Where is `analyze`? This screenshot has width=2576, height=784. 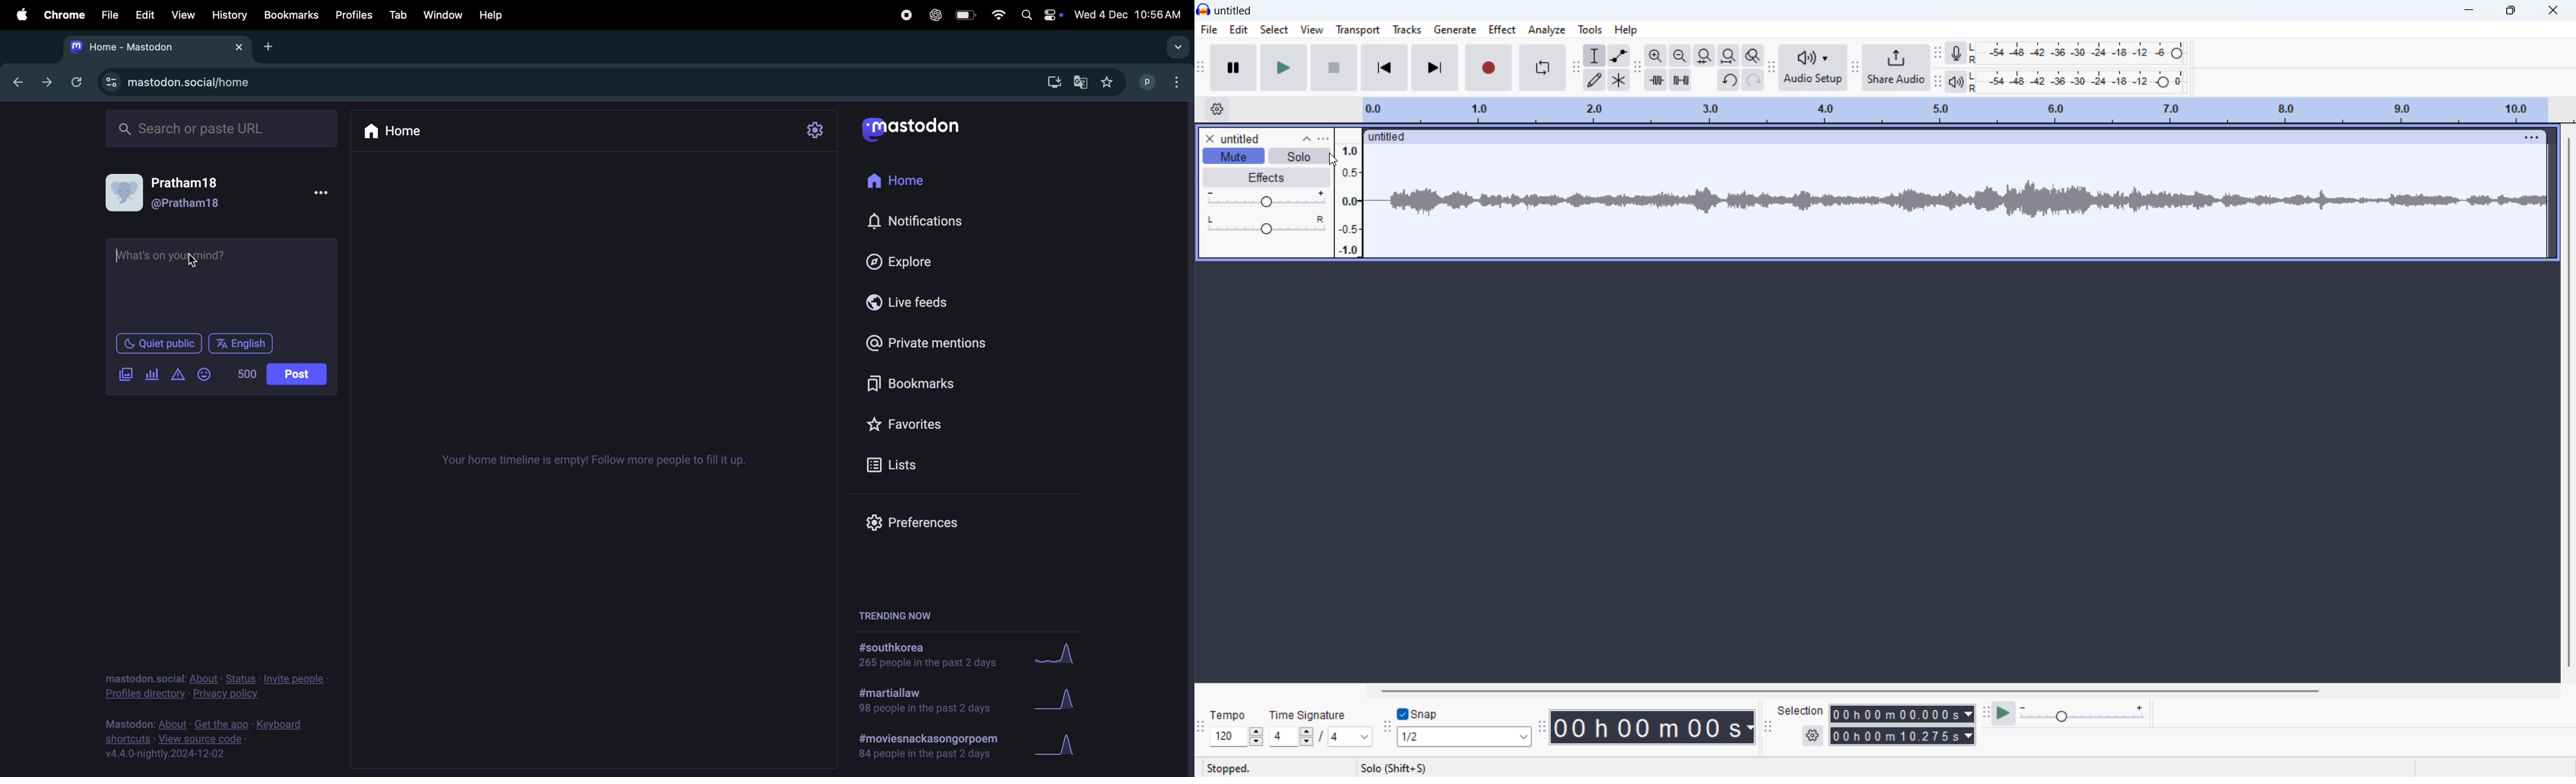 analyze is located at coordinates (1547, 29).